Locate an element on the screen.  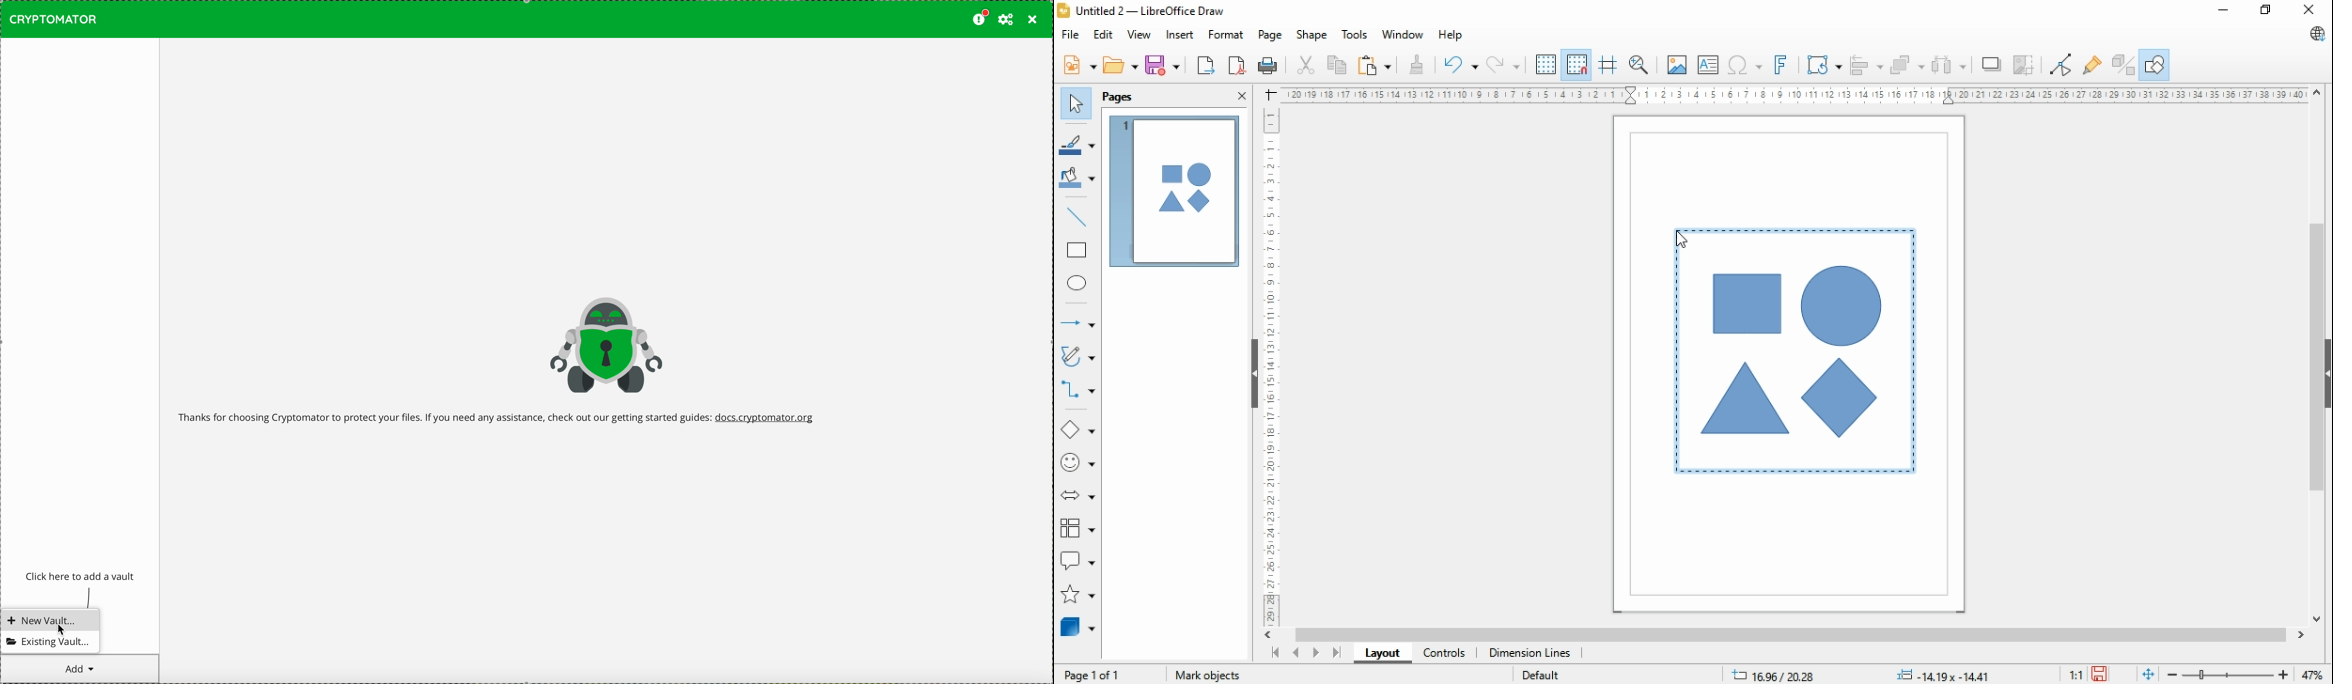
close window is located at coordinates (2313, 9).